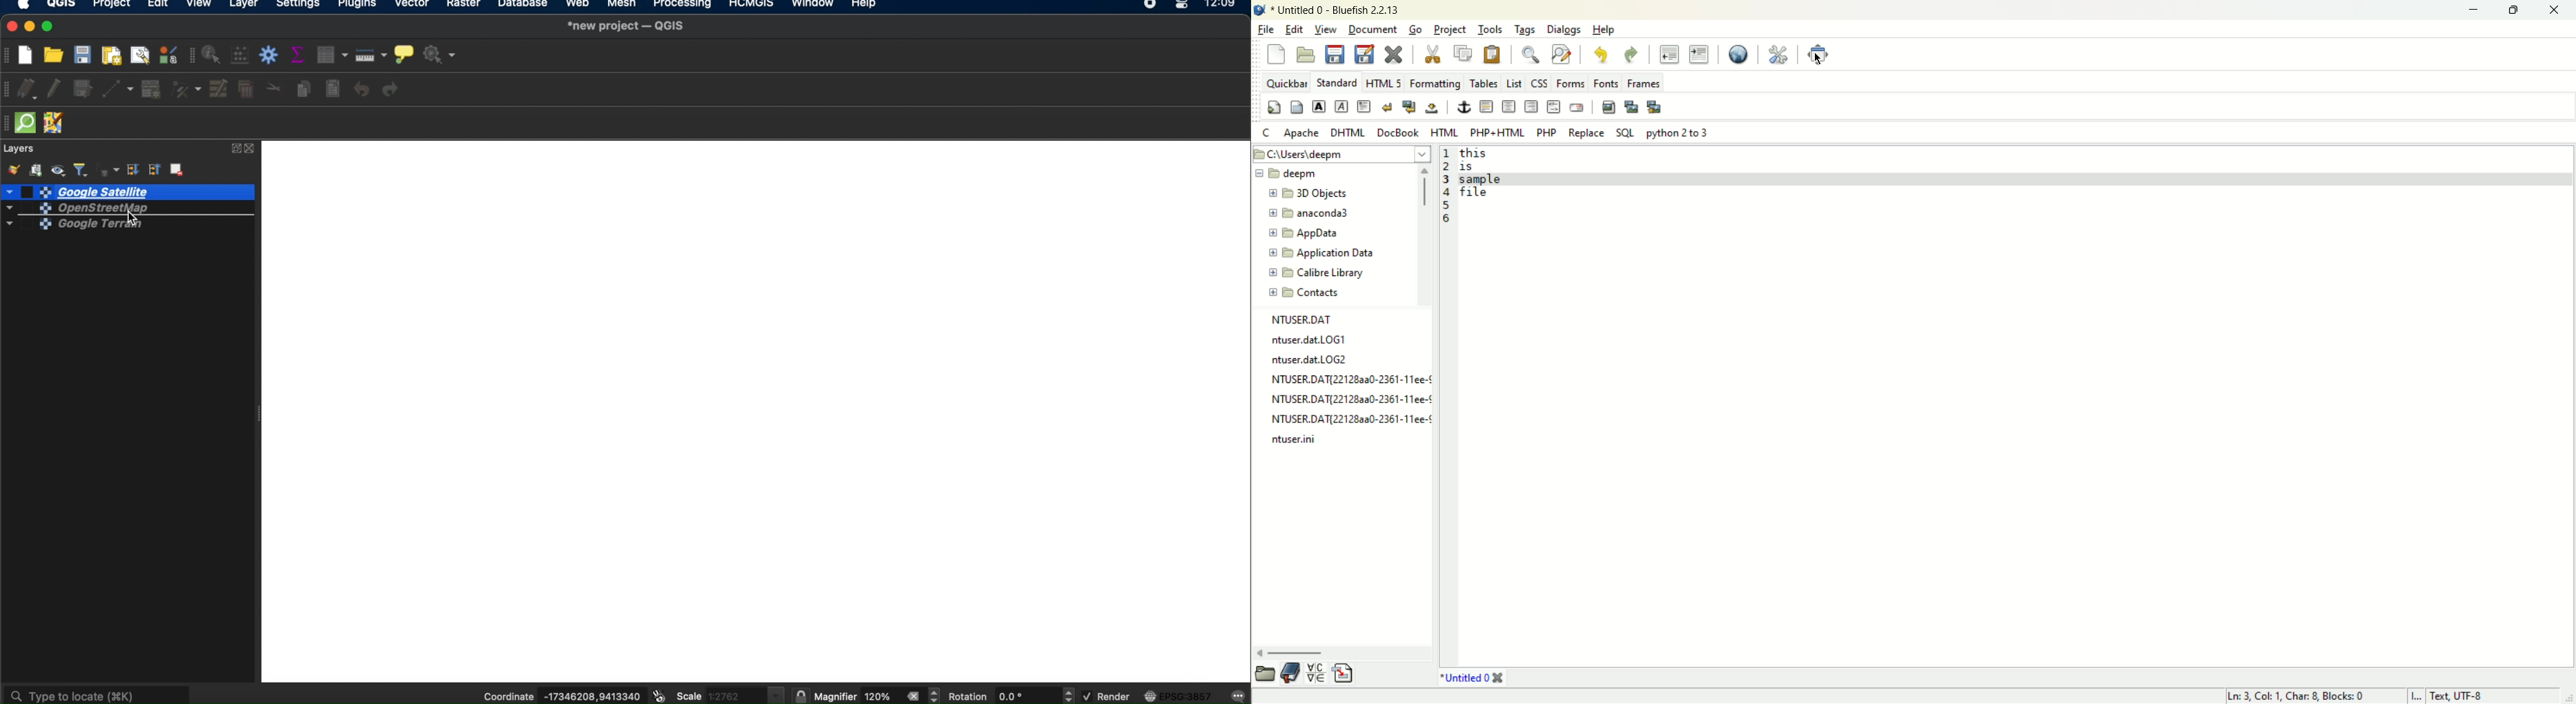 The image size is (2576, 728). Describe the element at coordinates (142, 55) in the screenshot. I see `show layout manager` at that location.